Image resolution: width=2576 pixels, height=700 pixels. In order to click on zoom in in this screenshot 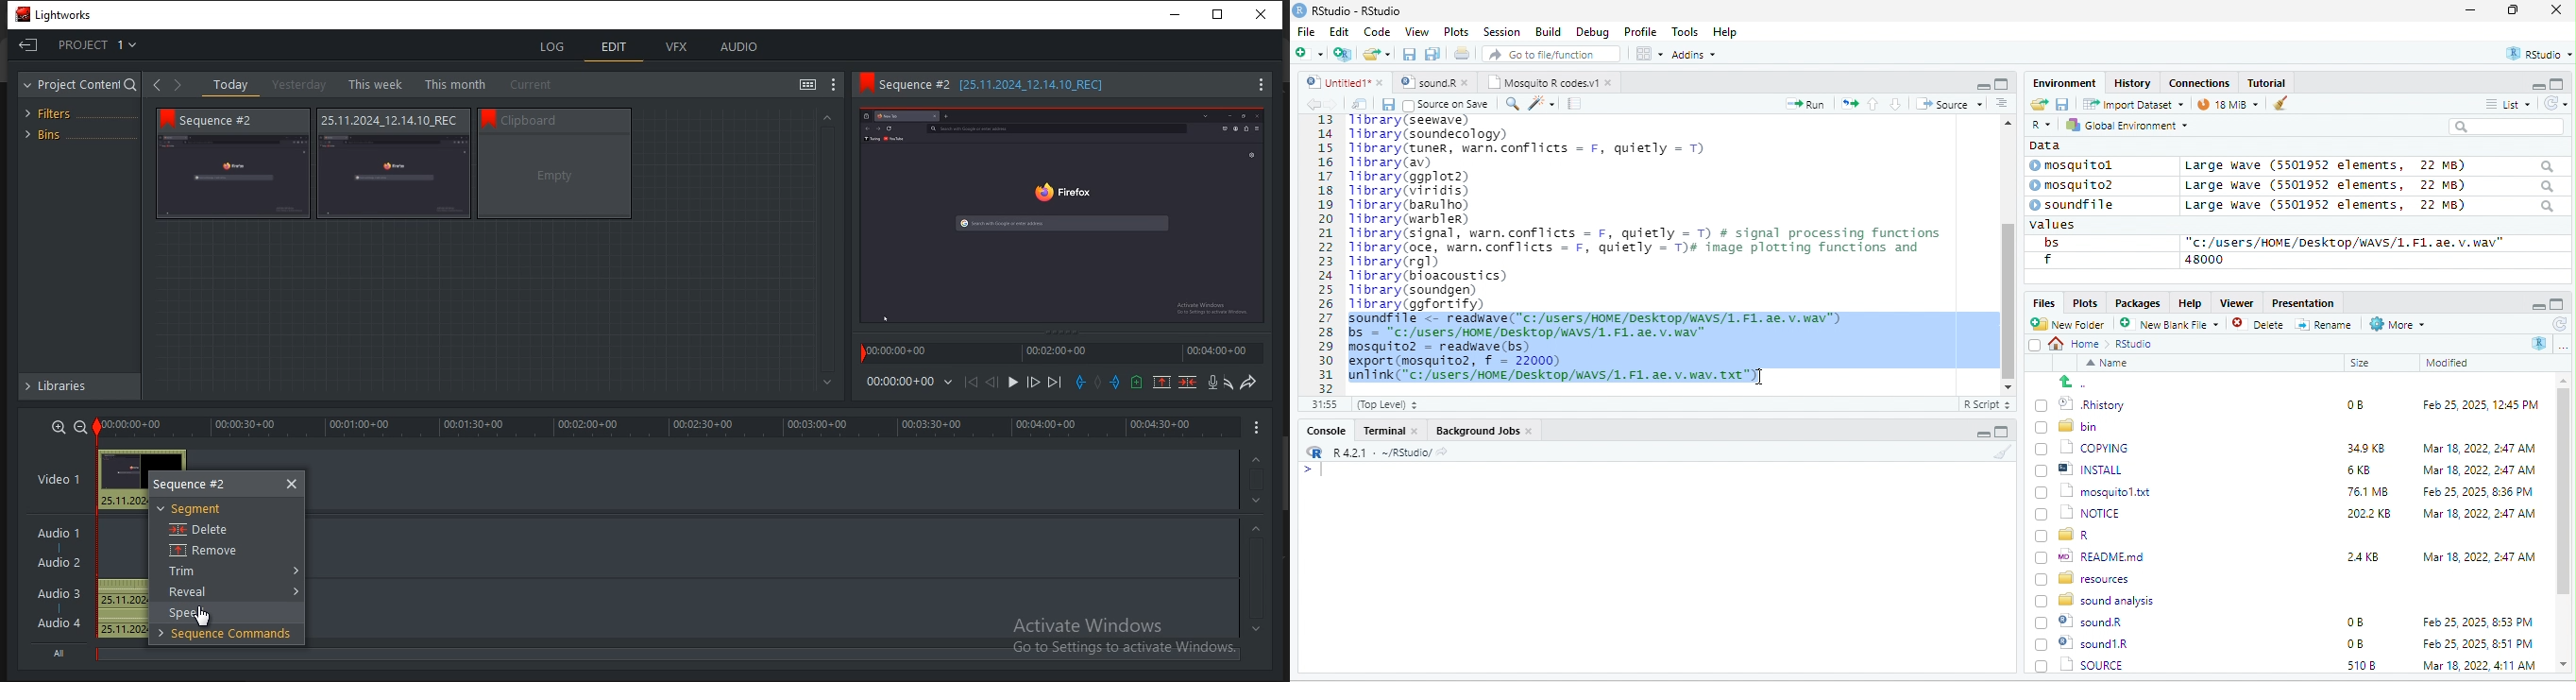, I will do `click(59, 428)`.